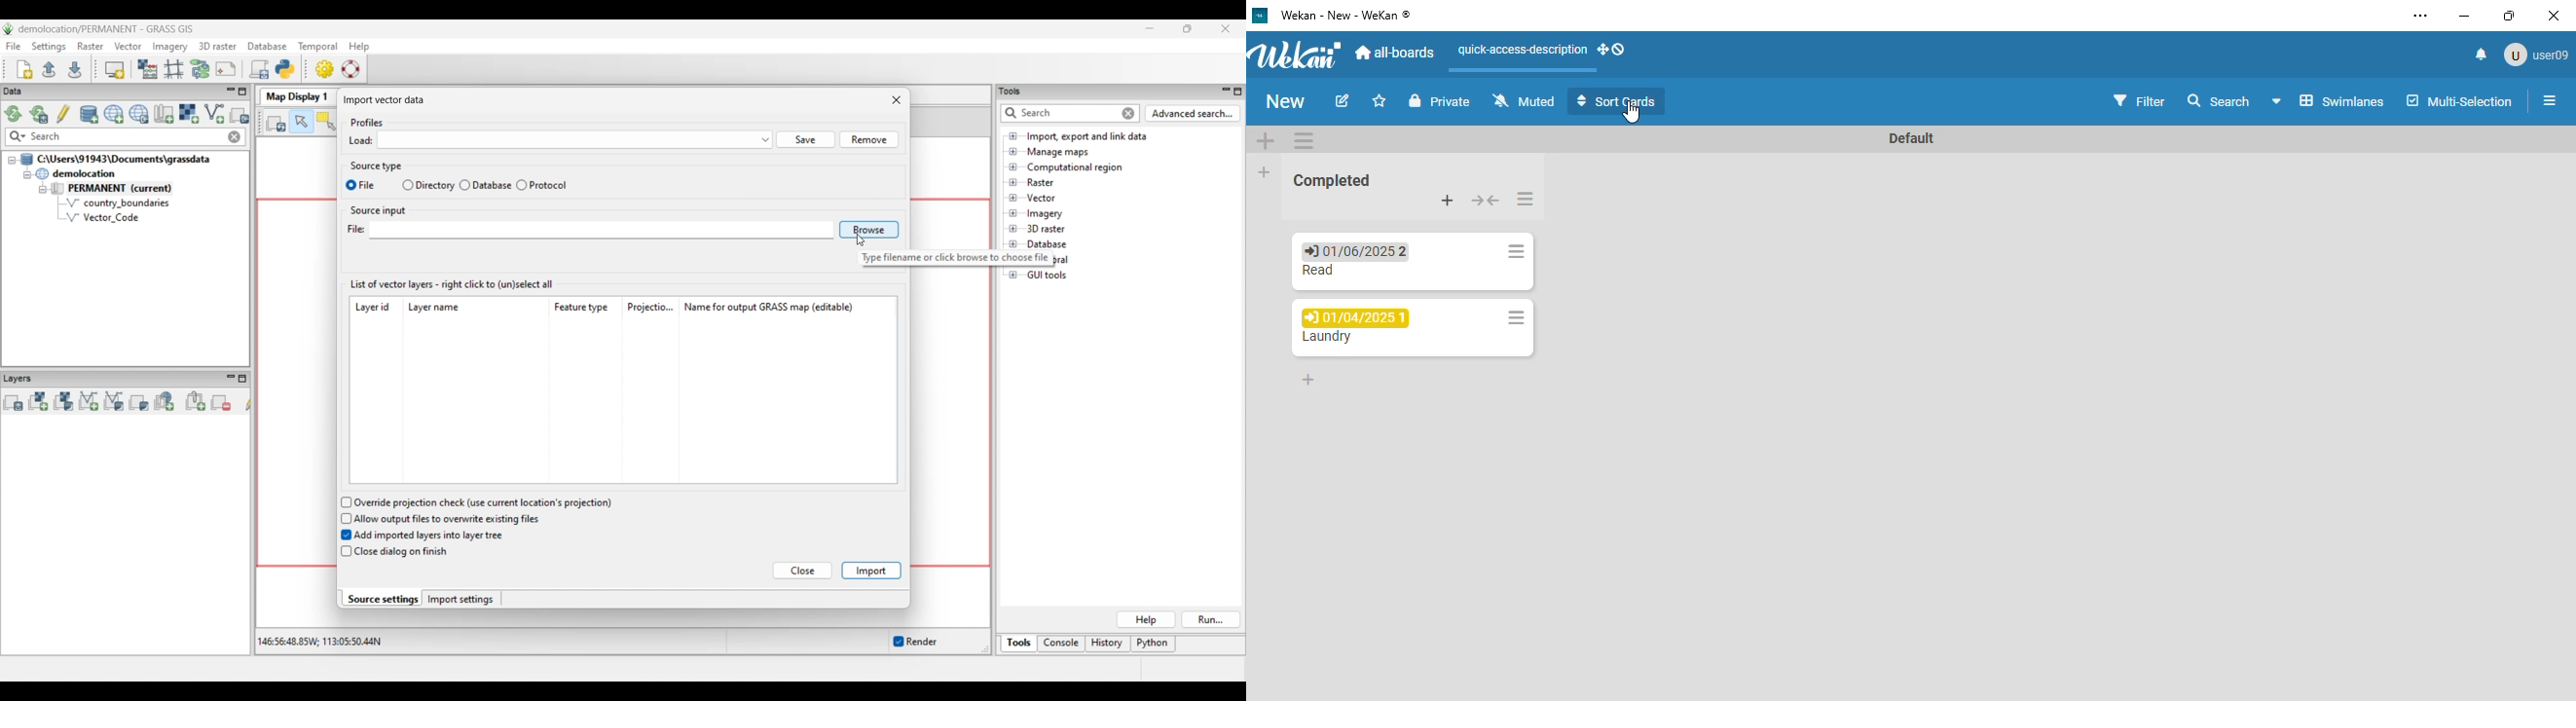  I want to click on cursor, so click(1631, 113).